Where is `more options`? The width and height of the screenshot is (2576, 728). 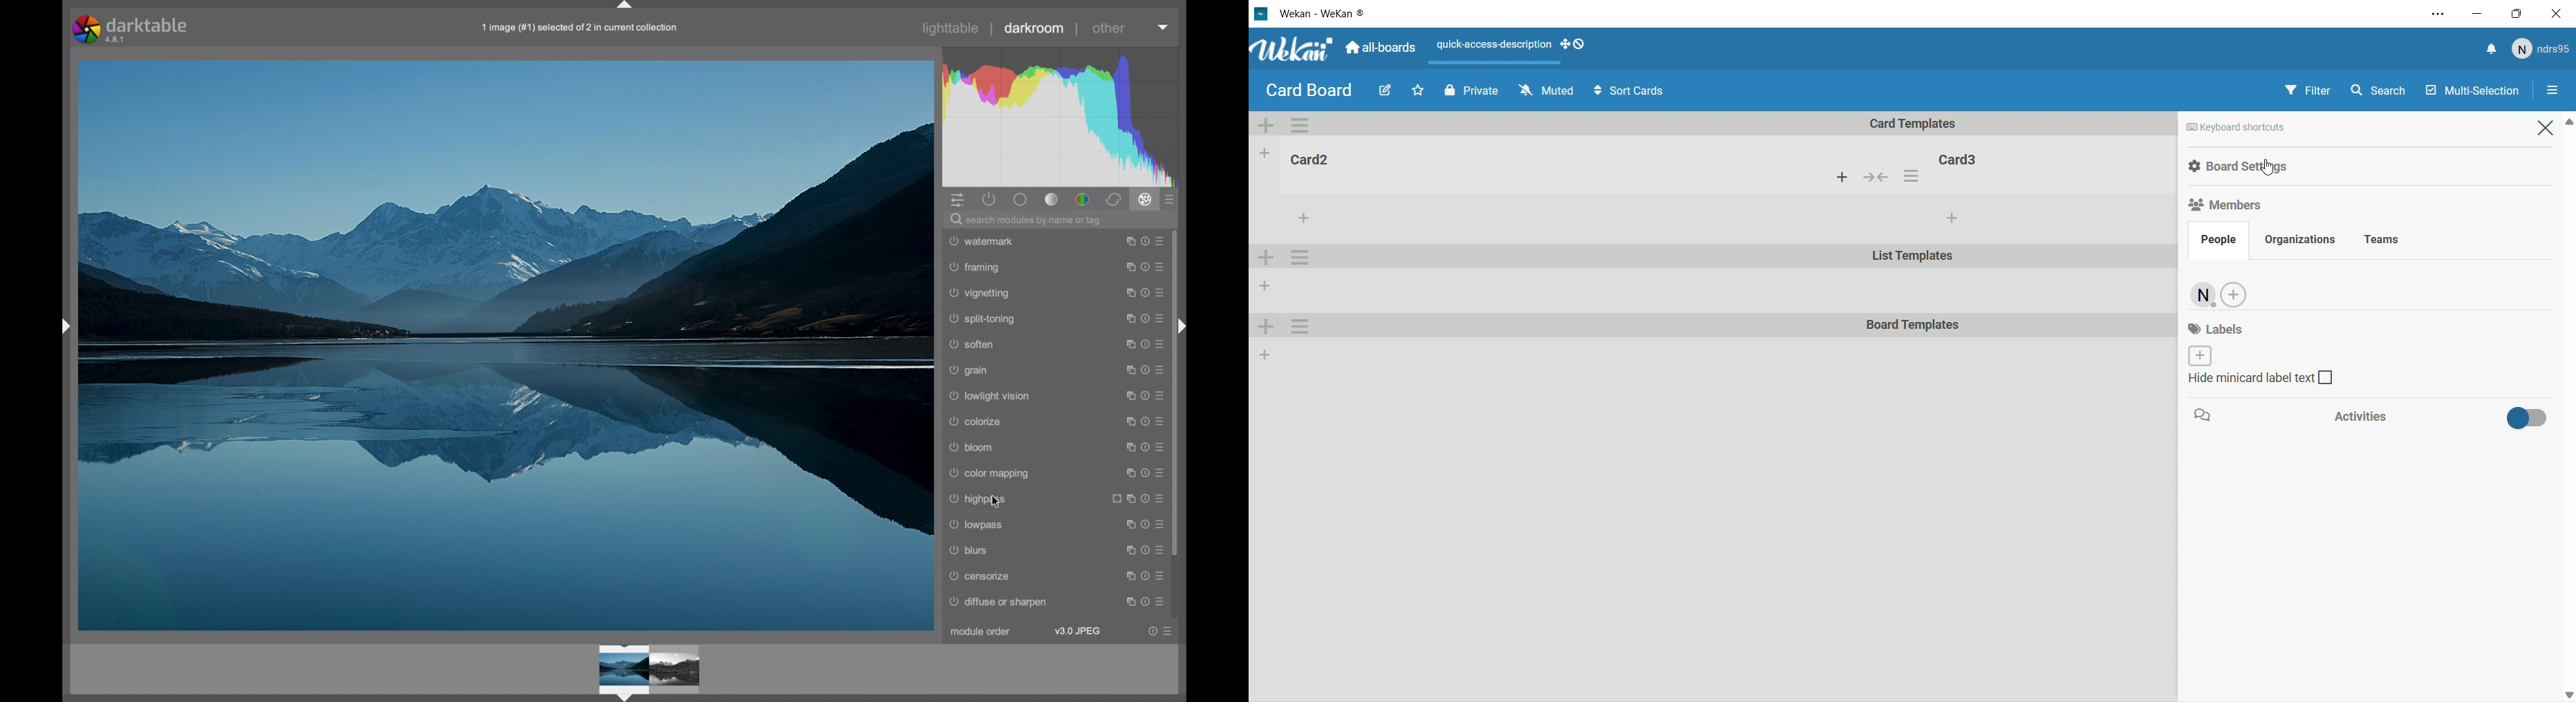 more options is located at coordinates (1145, 267).